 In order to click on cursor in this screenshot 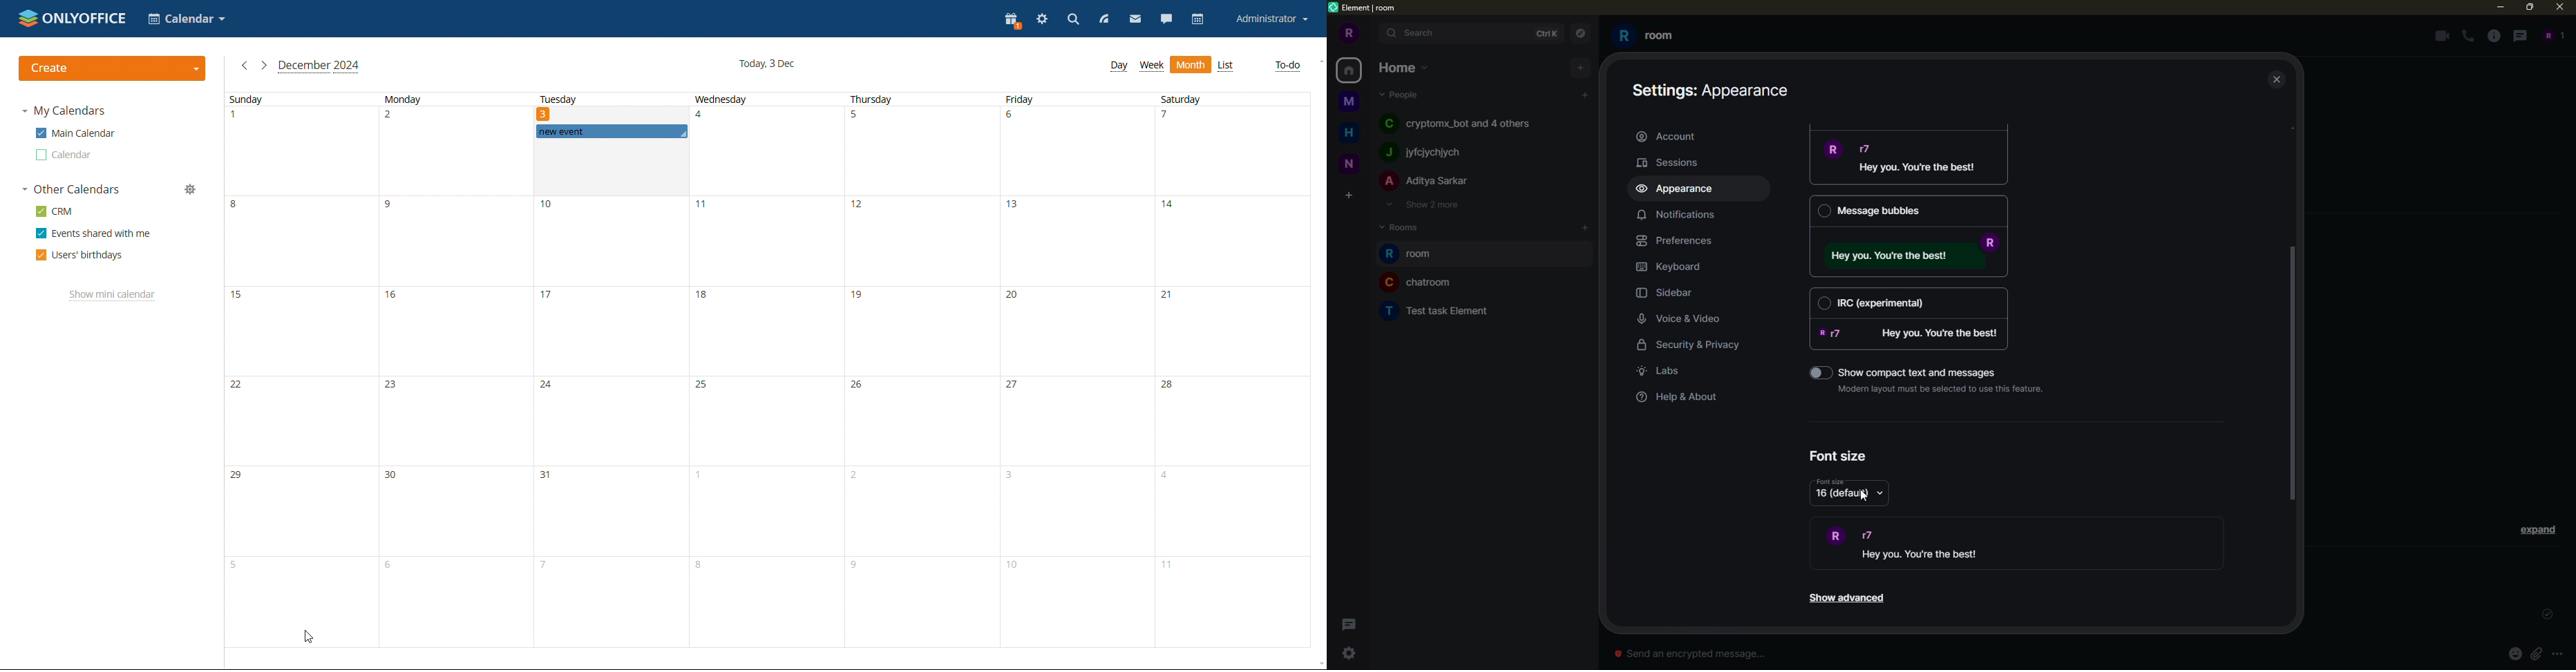, I will do `click(308, 636)`.